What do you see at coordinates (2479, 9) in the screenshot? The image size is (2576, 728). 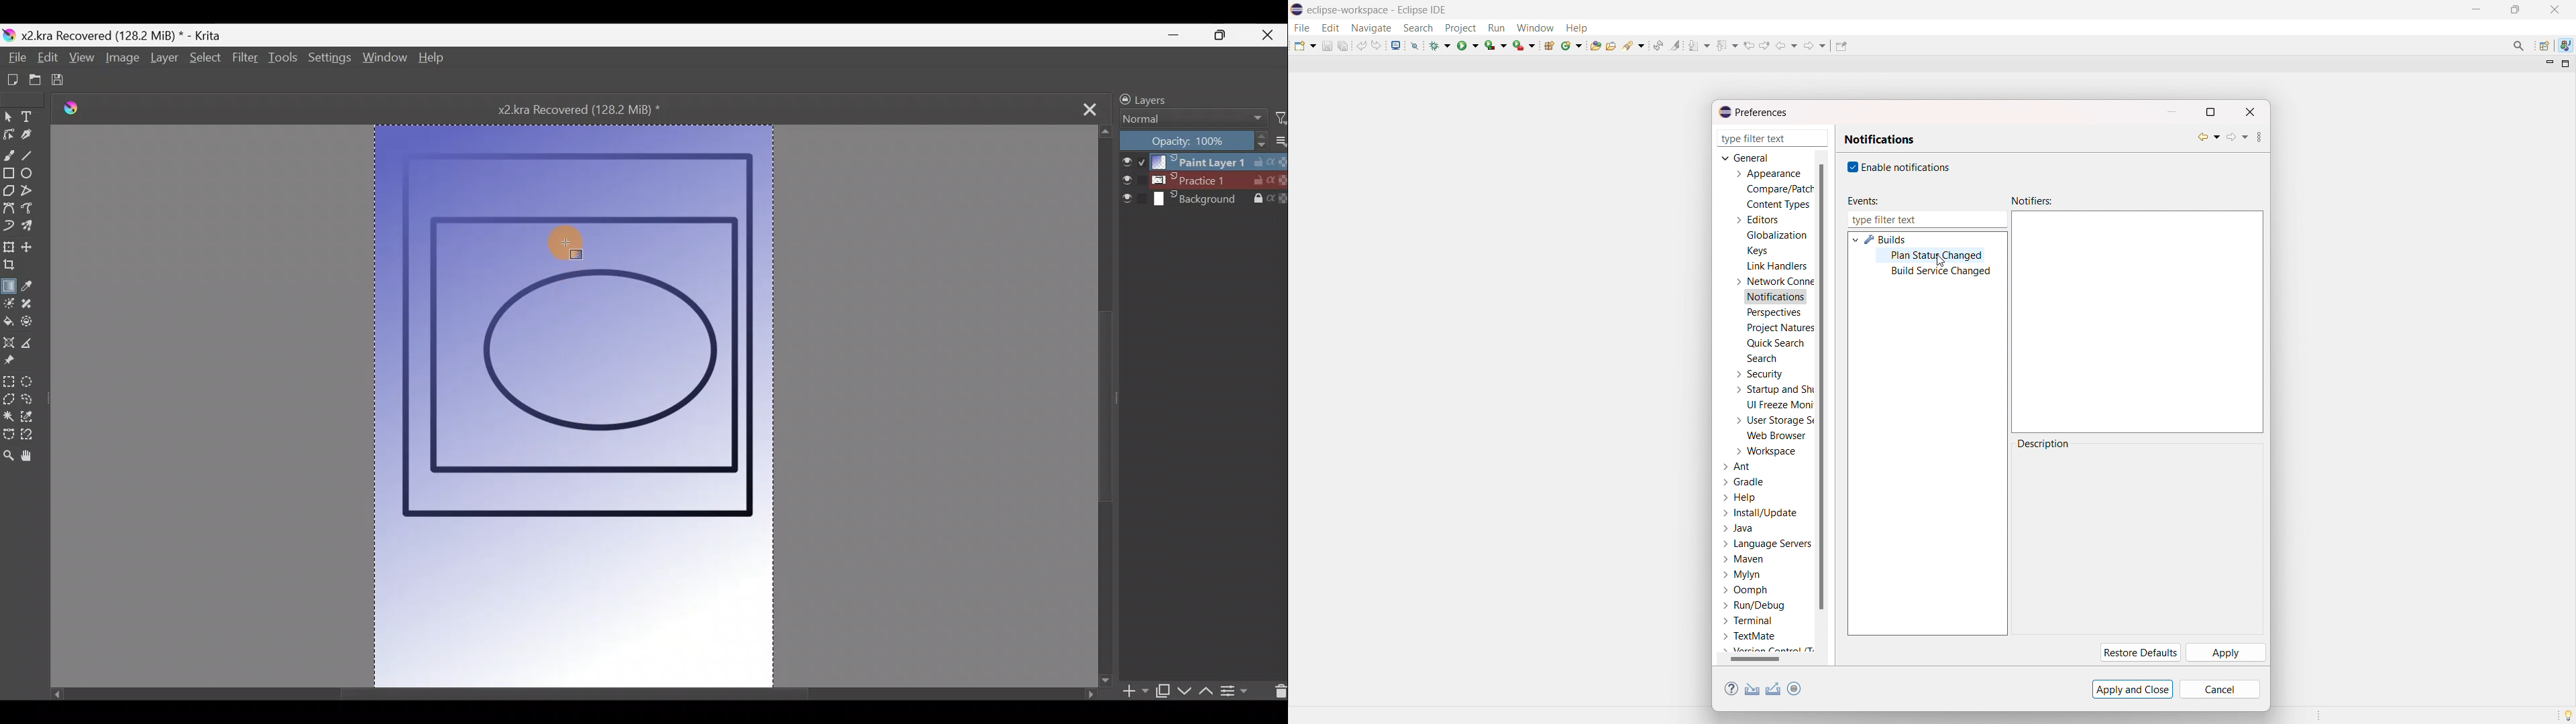 I see `minimize` at bounding box center [2479, 9].